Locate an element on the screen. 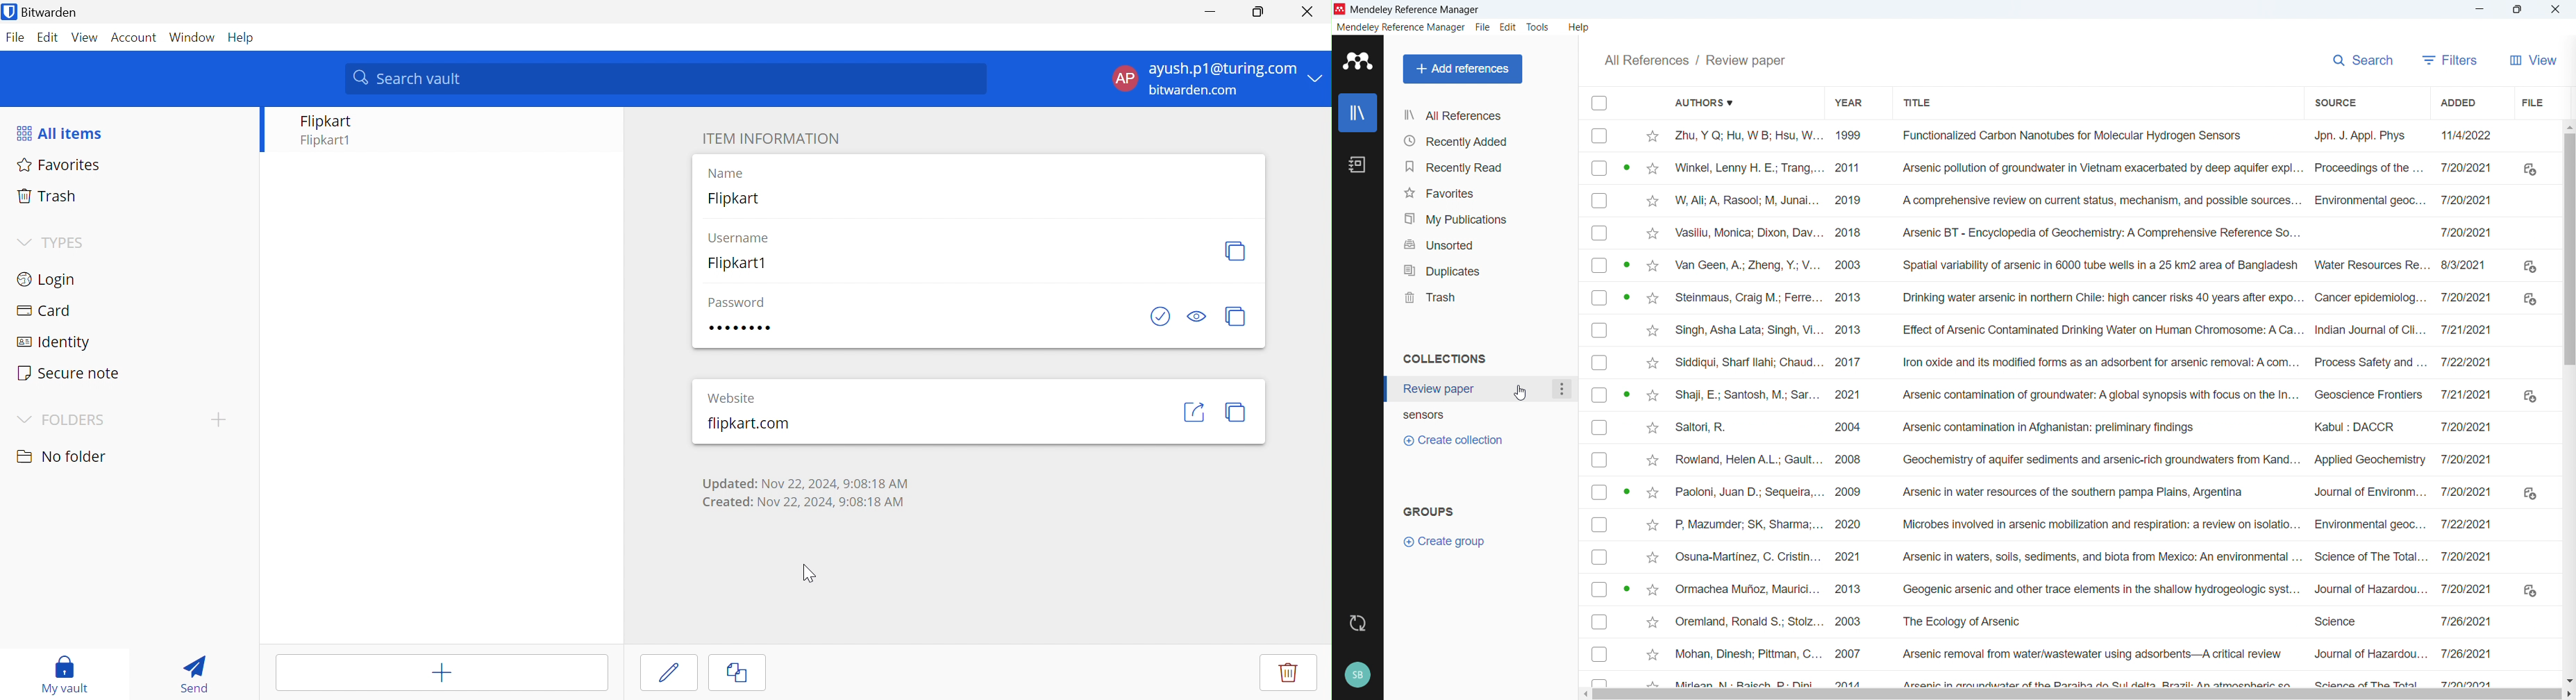 The image size is (2576, 700). Groups  is located at coordinates (1432, 511).